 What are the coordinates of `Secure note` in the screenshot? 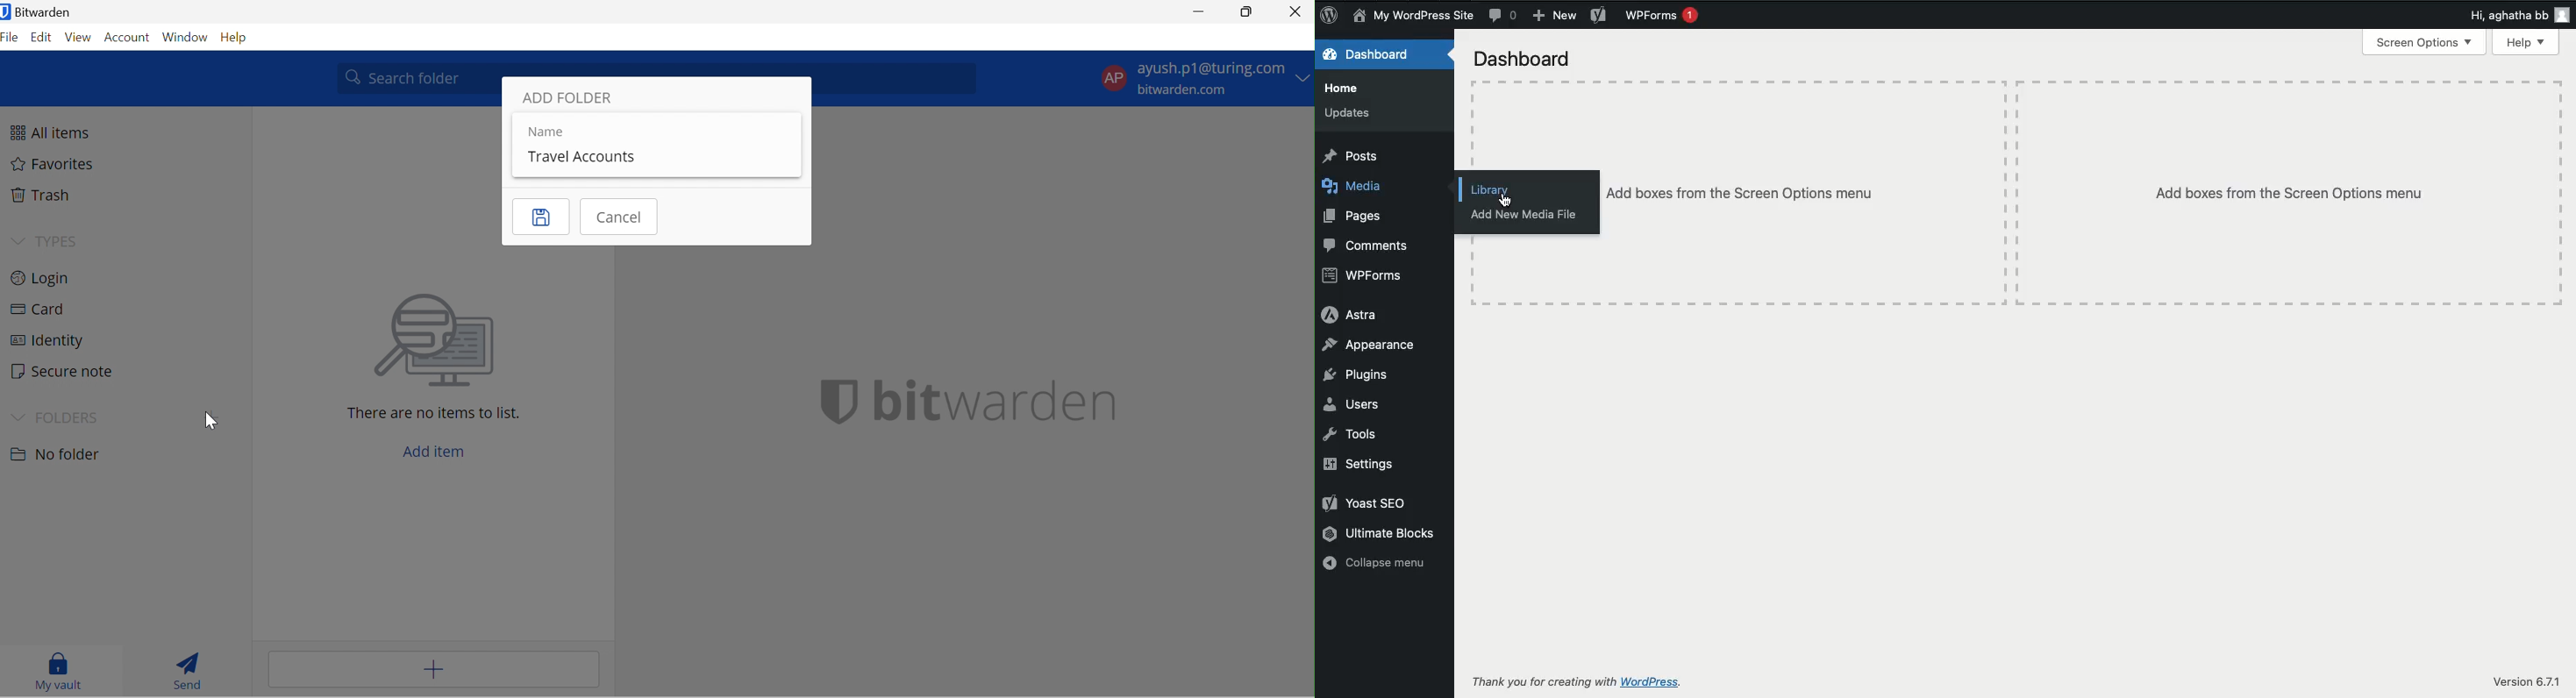 It's located at (67, 372).